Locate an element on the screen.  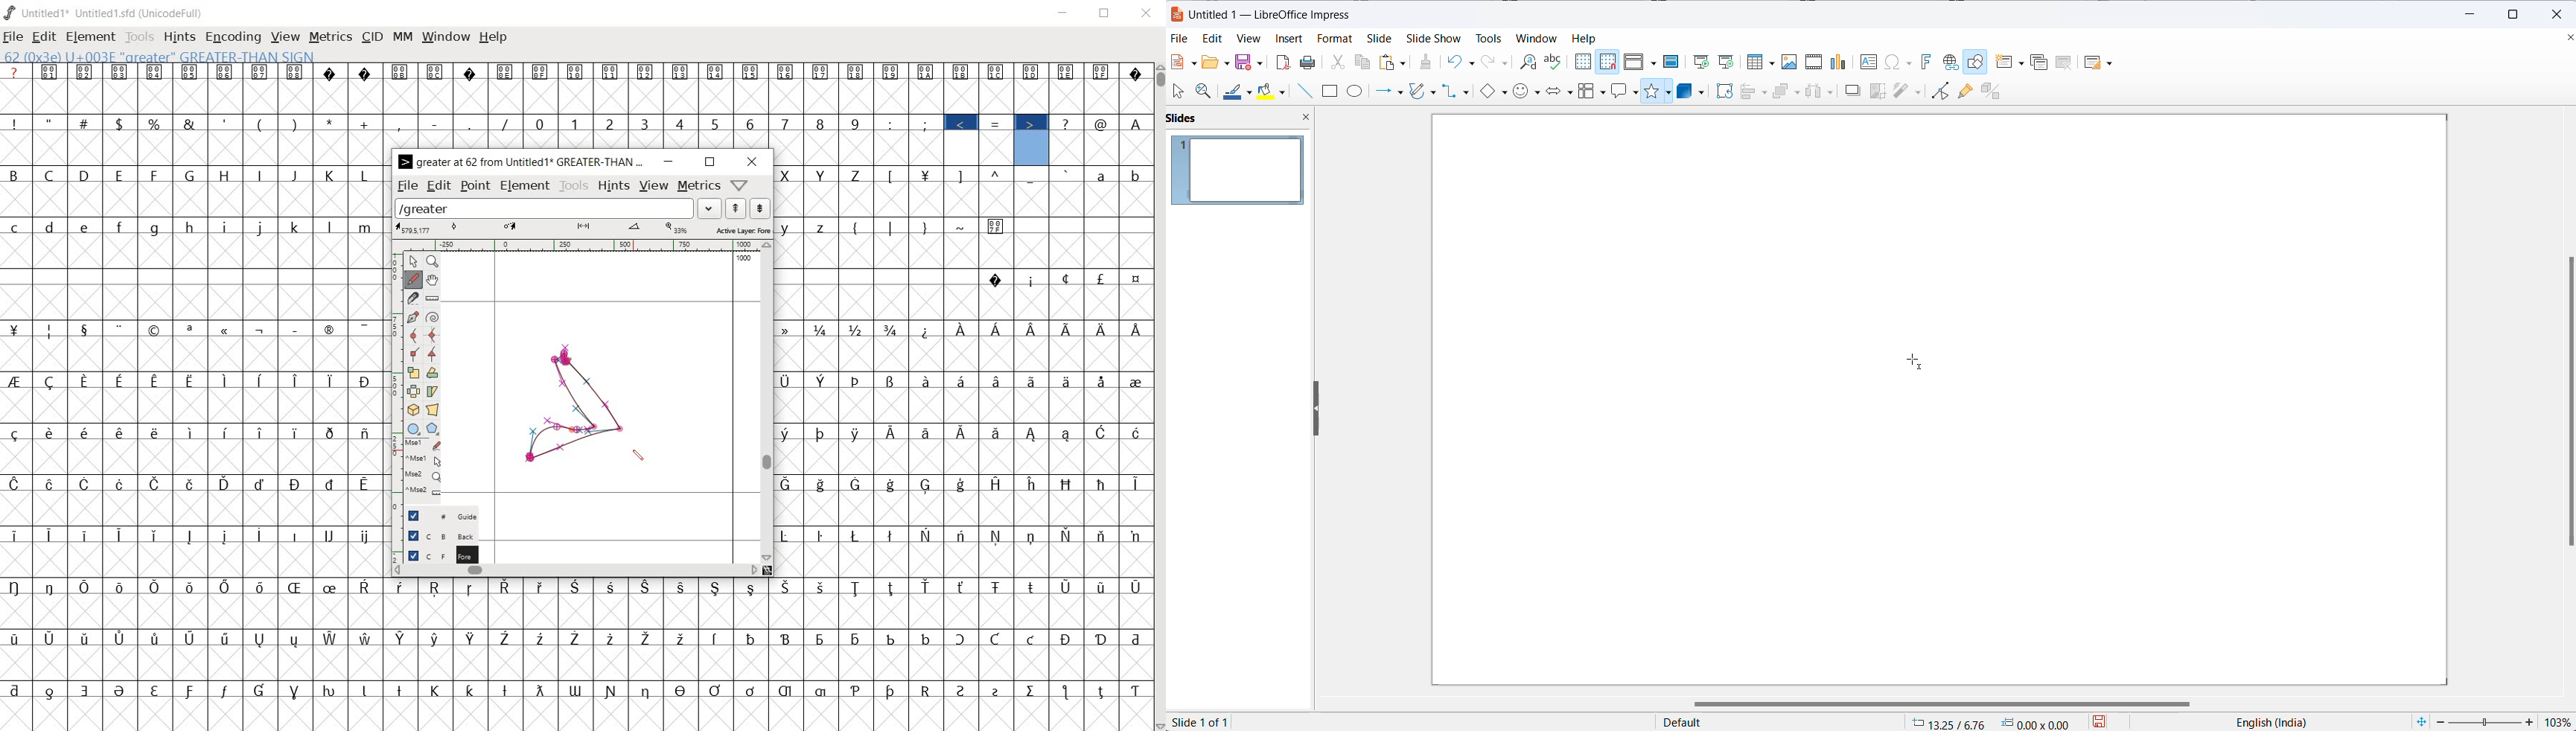
Show draw function is located at coordinates (1977, 62).